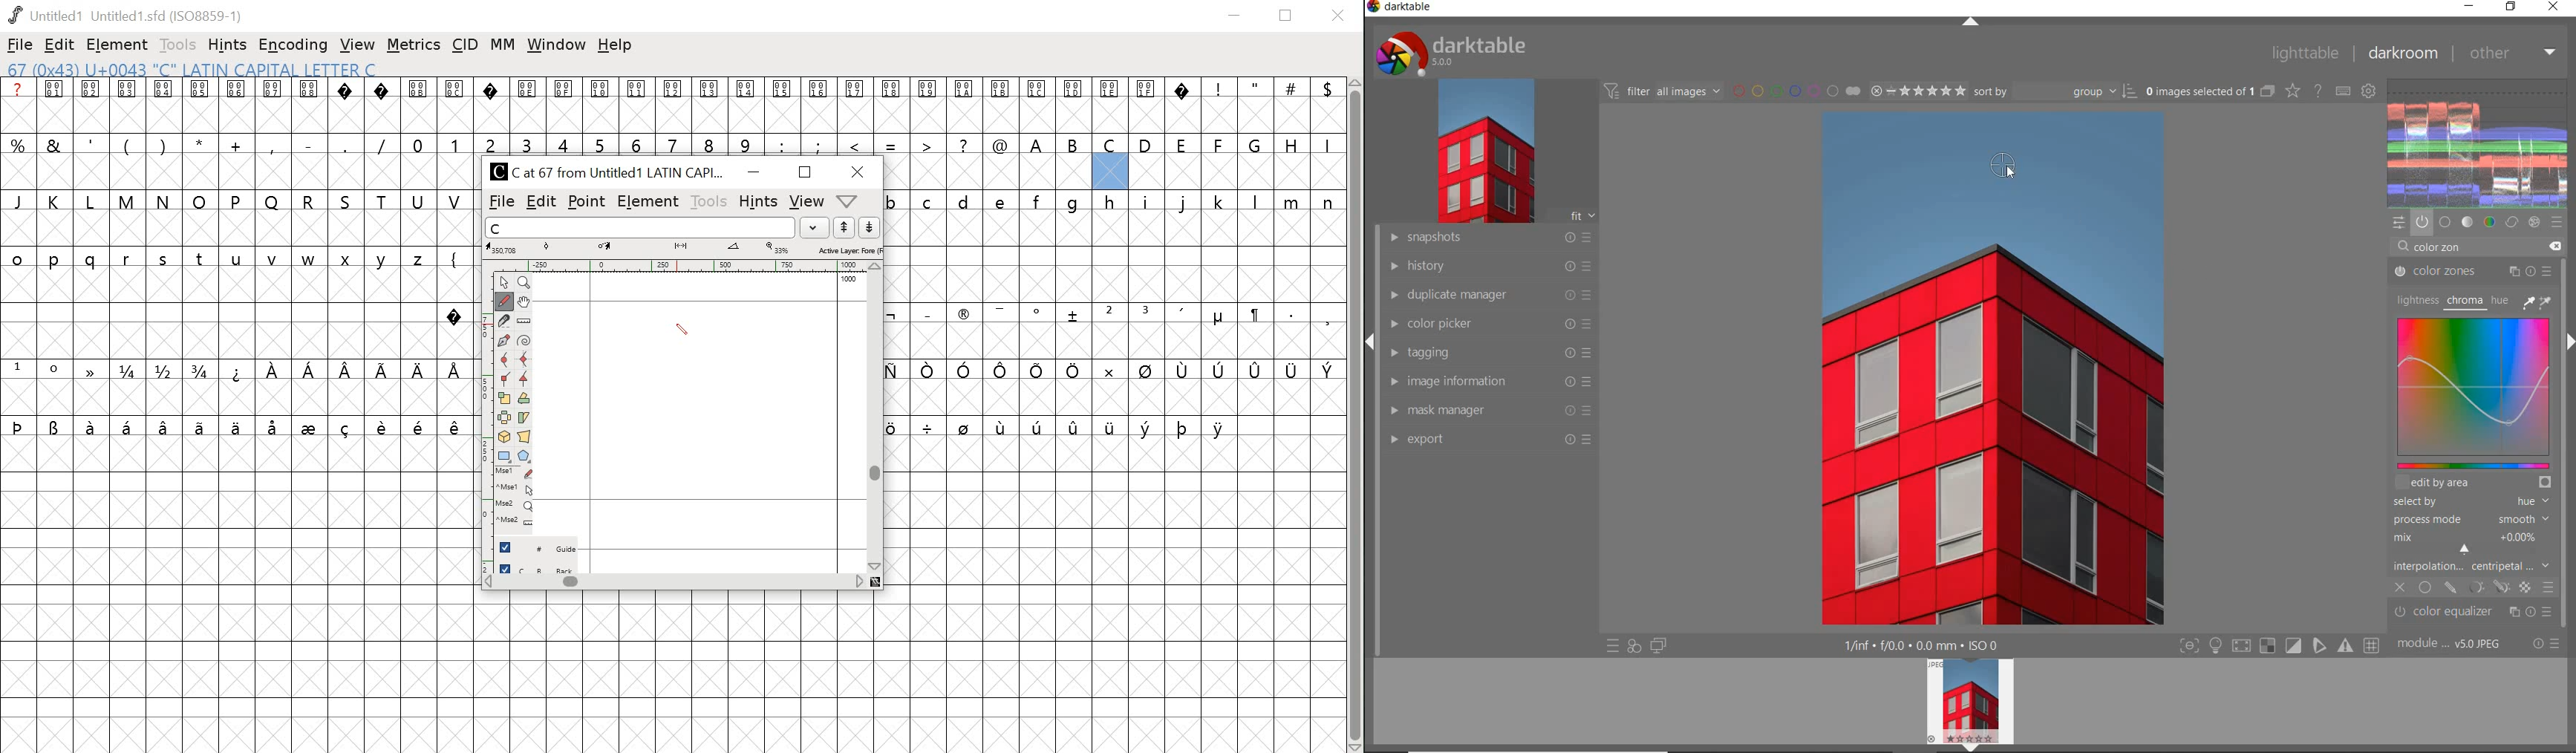  What do you see at coordinates (805, 200) in the screenshot?
I see `view` at bounding box center [805, 200].